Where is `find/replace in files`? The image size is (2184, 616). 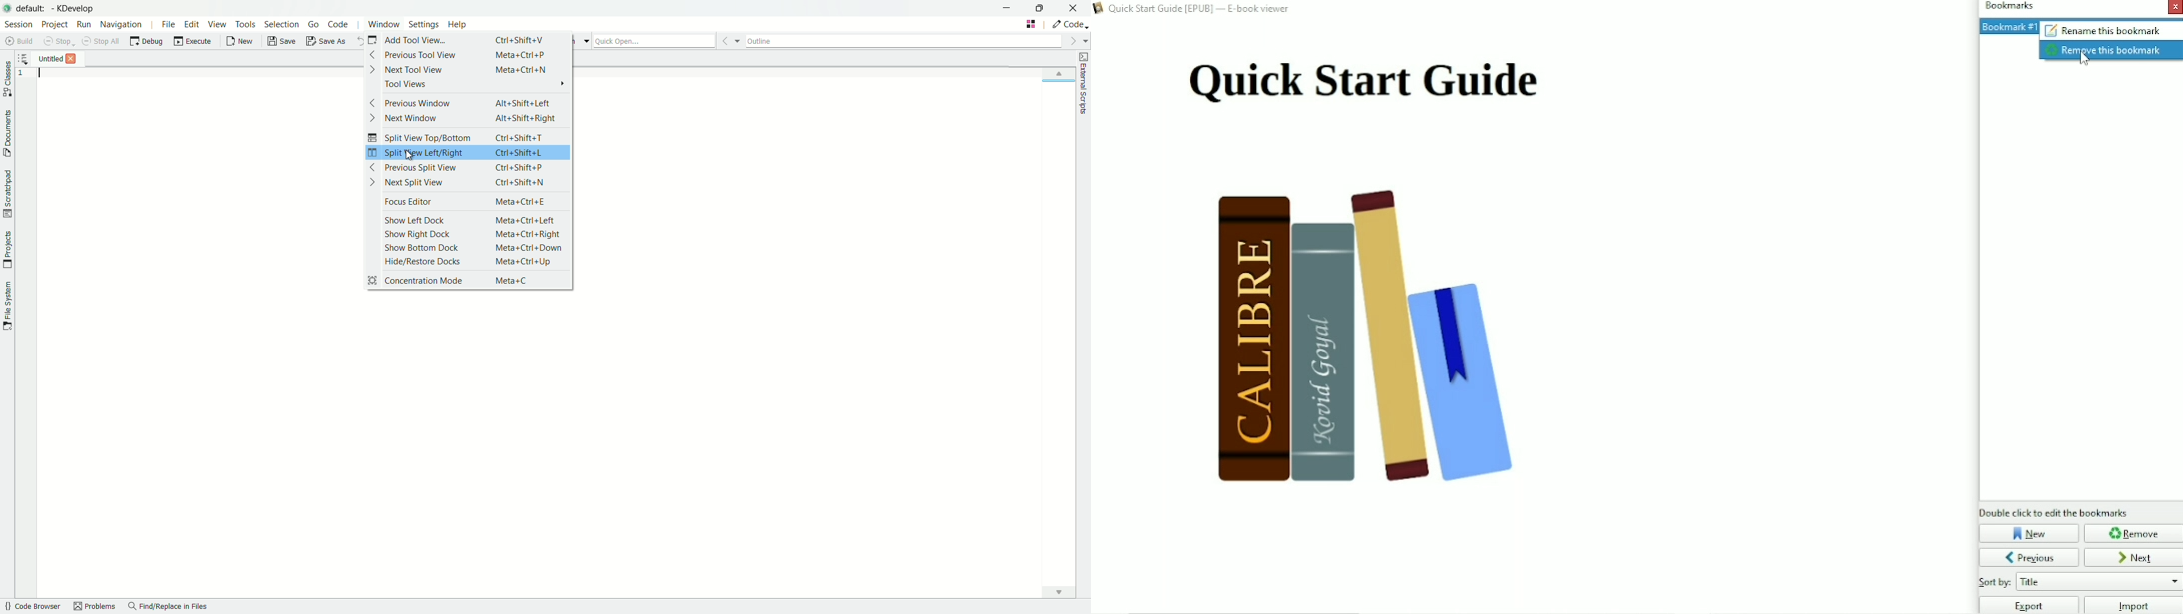
find/replace in files is located at coordinates (166, 607).